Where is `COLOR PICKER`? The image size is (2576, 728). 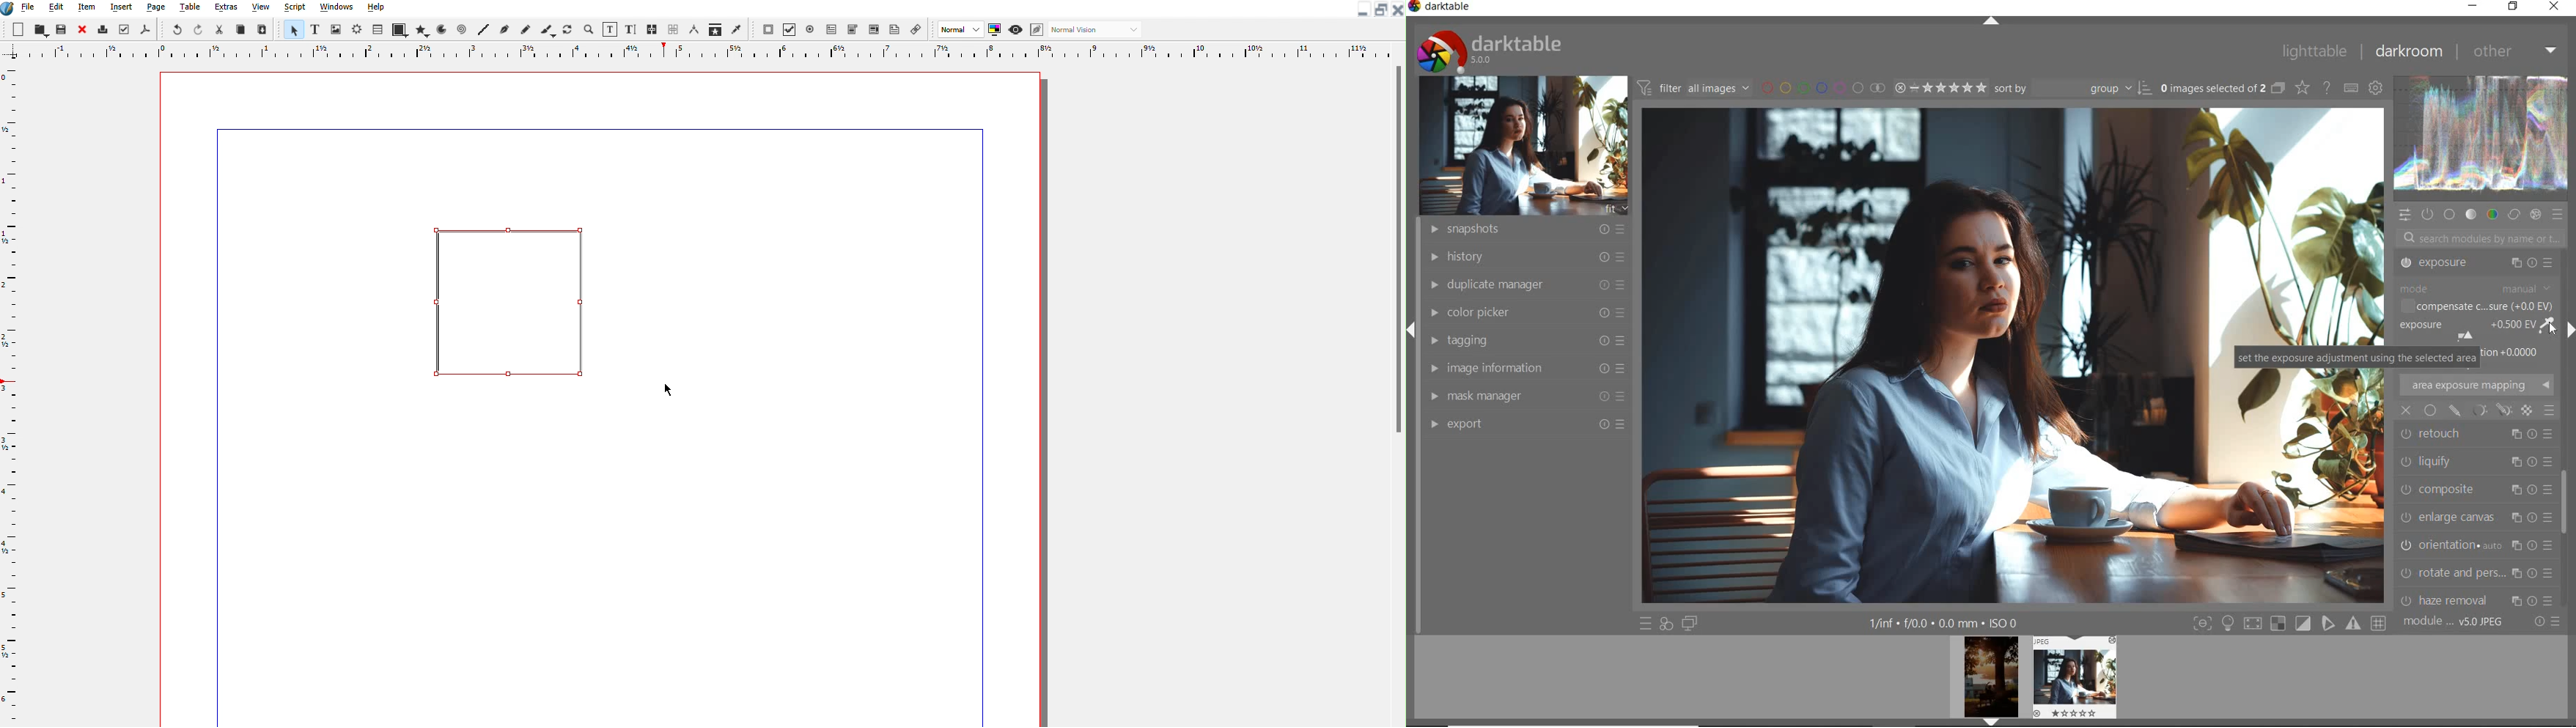
COLOR PICKER is located at coordinates (1528, 310).